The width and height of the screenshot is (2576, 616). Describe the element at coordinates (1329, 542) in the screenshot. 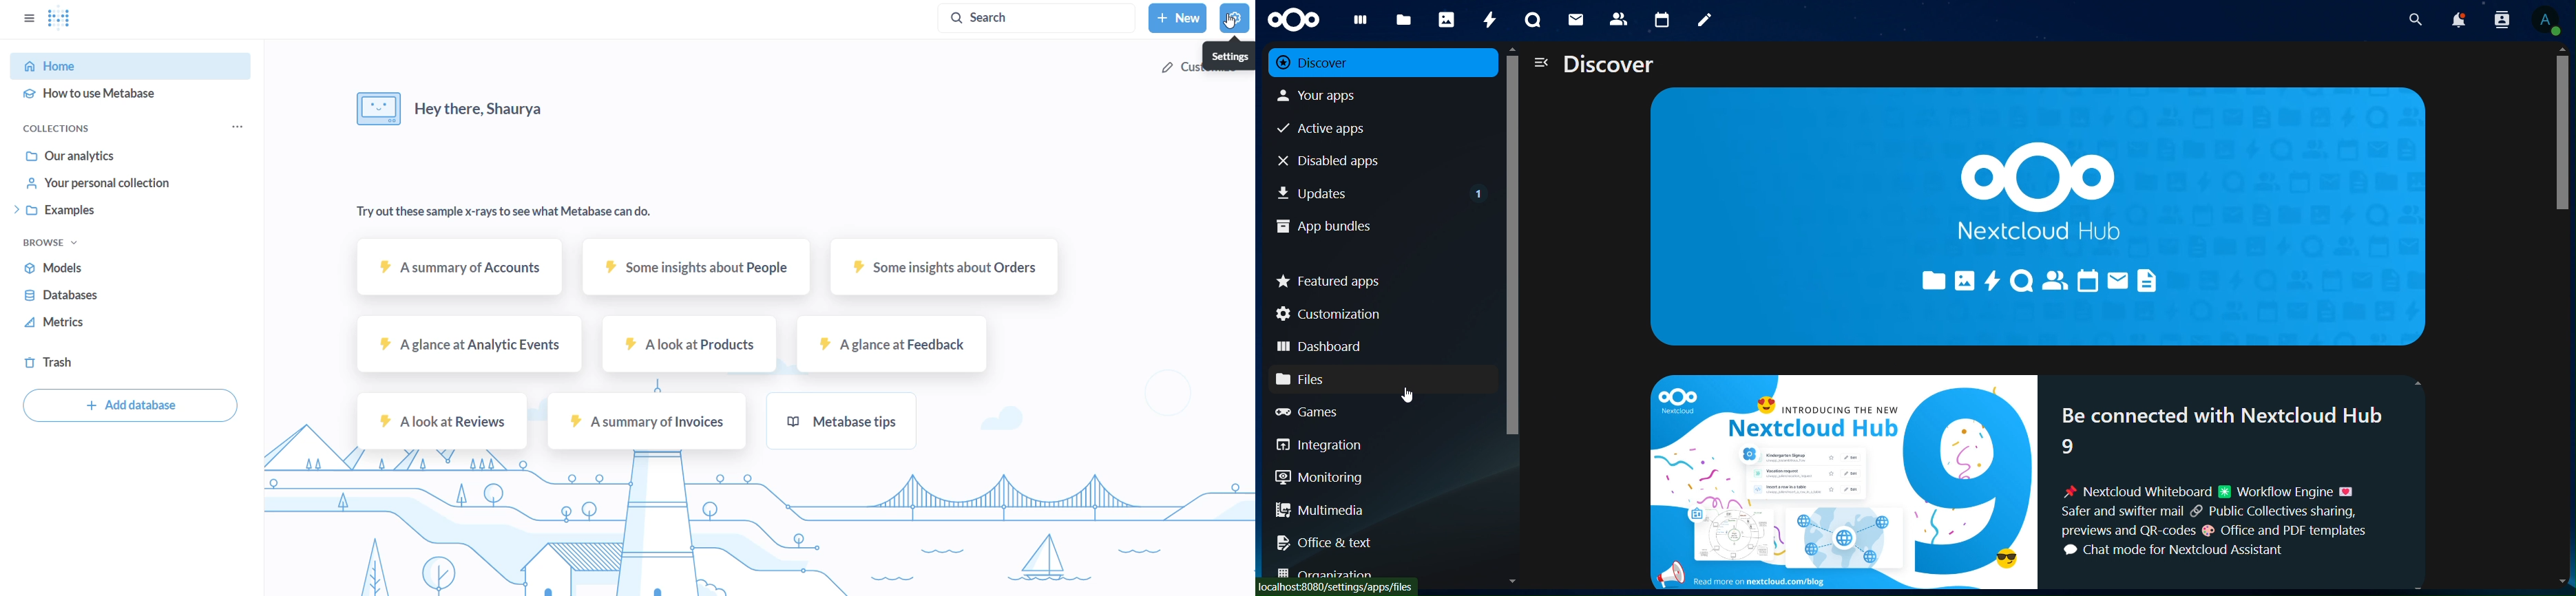

I see `office & text` at that location.